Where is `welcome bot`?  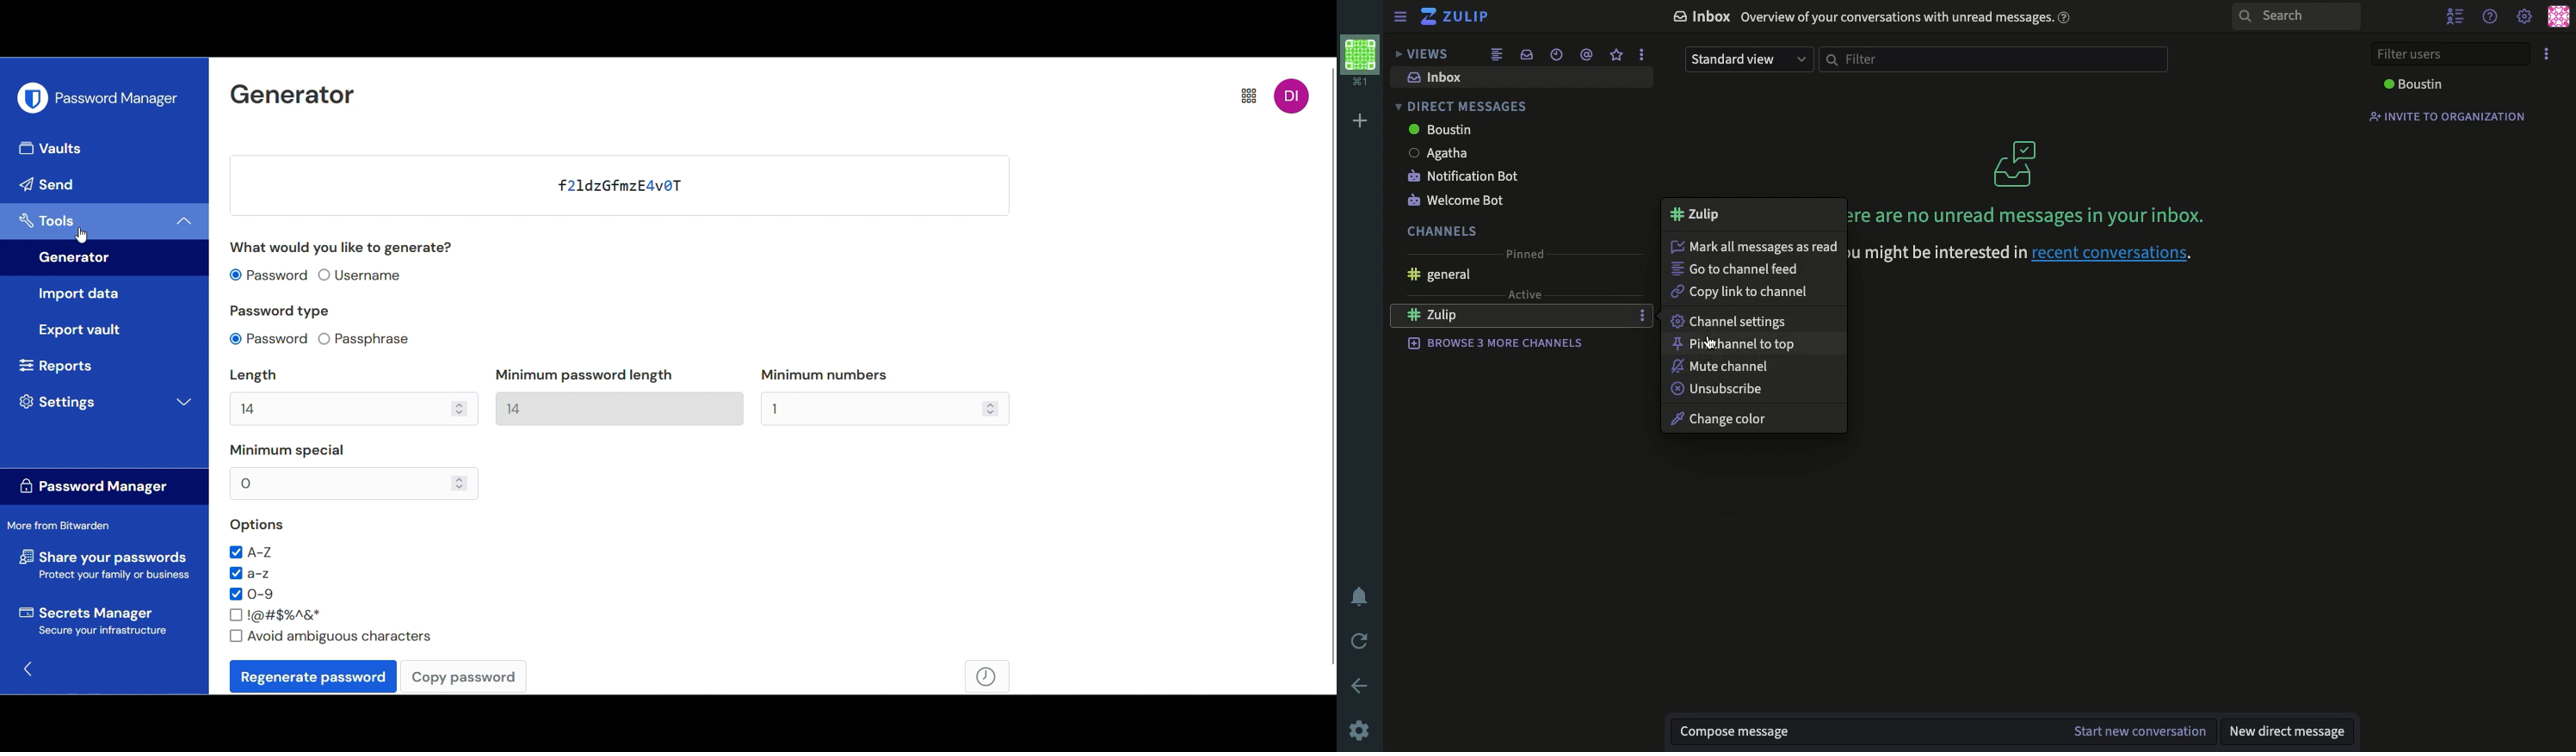
welcome bot is located at coordinates (1455, 202).